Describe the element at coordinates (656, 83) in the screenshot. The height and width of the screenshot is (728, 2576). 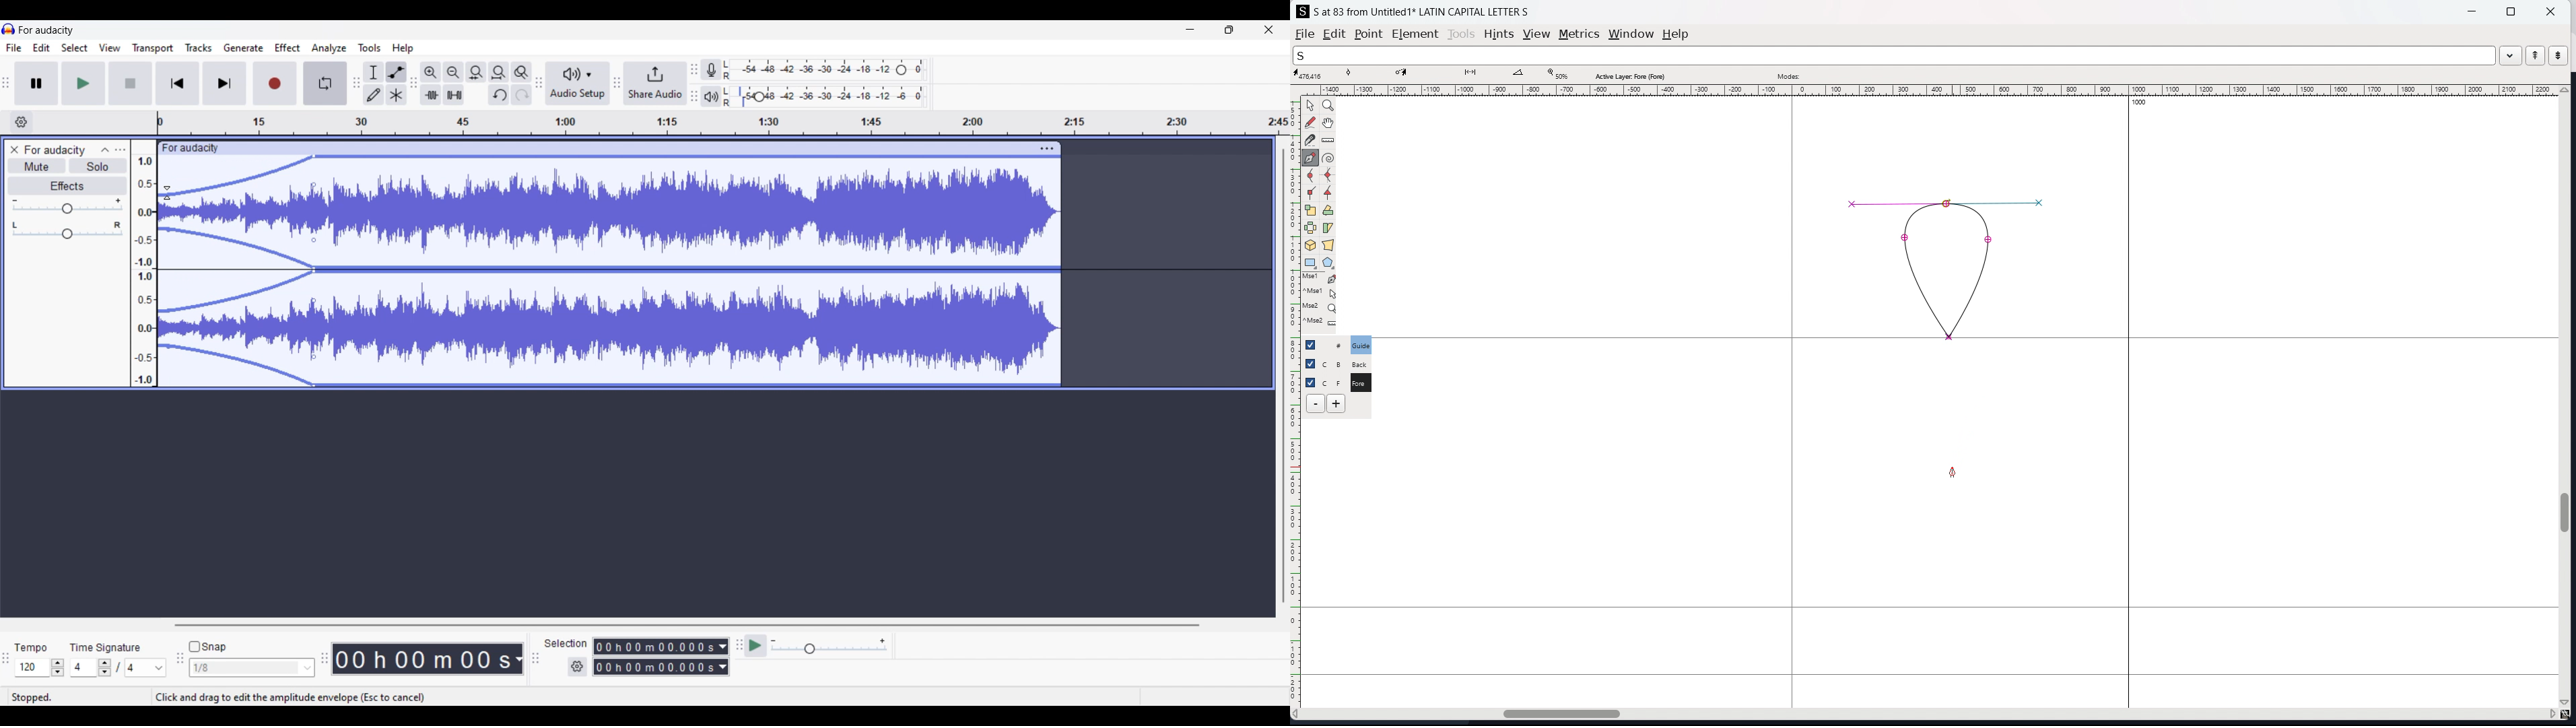
I see `Share audio` at that location.